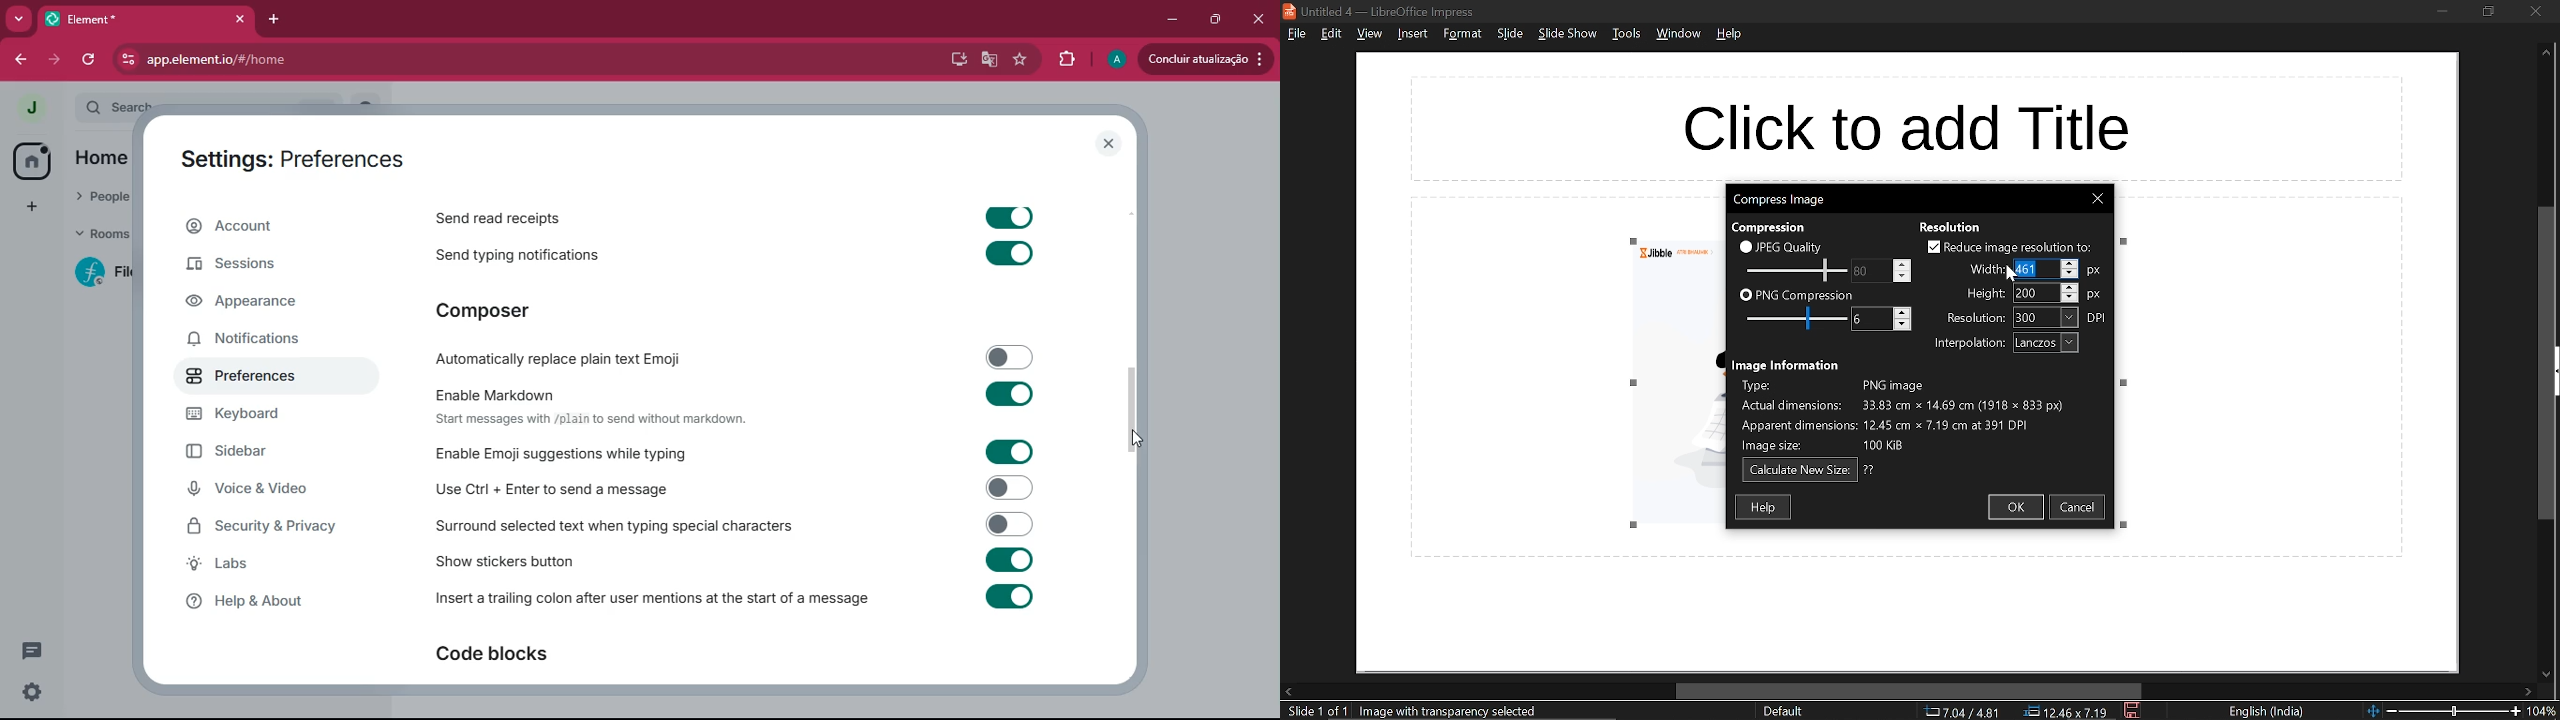 The height and width of the screenshot is (728, 2576). What do you see at coordinates (1903, 326) in the screenshot?
I see `Decrease ` at bounding box center [1903, 326].